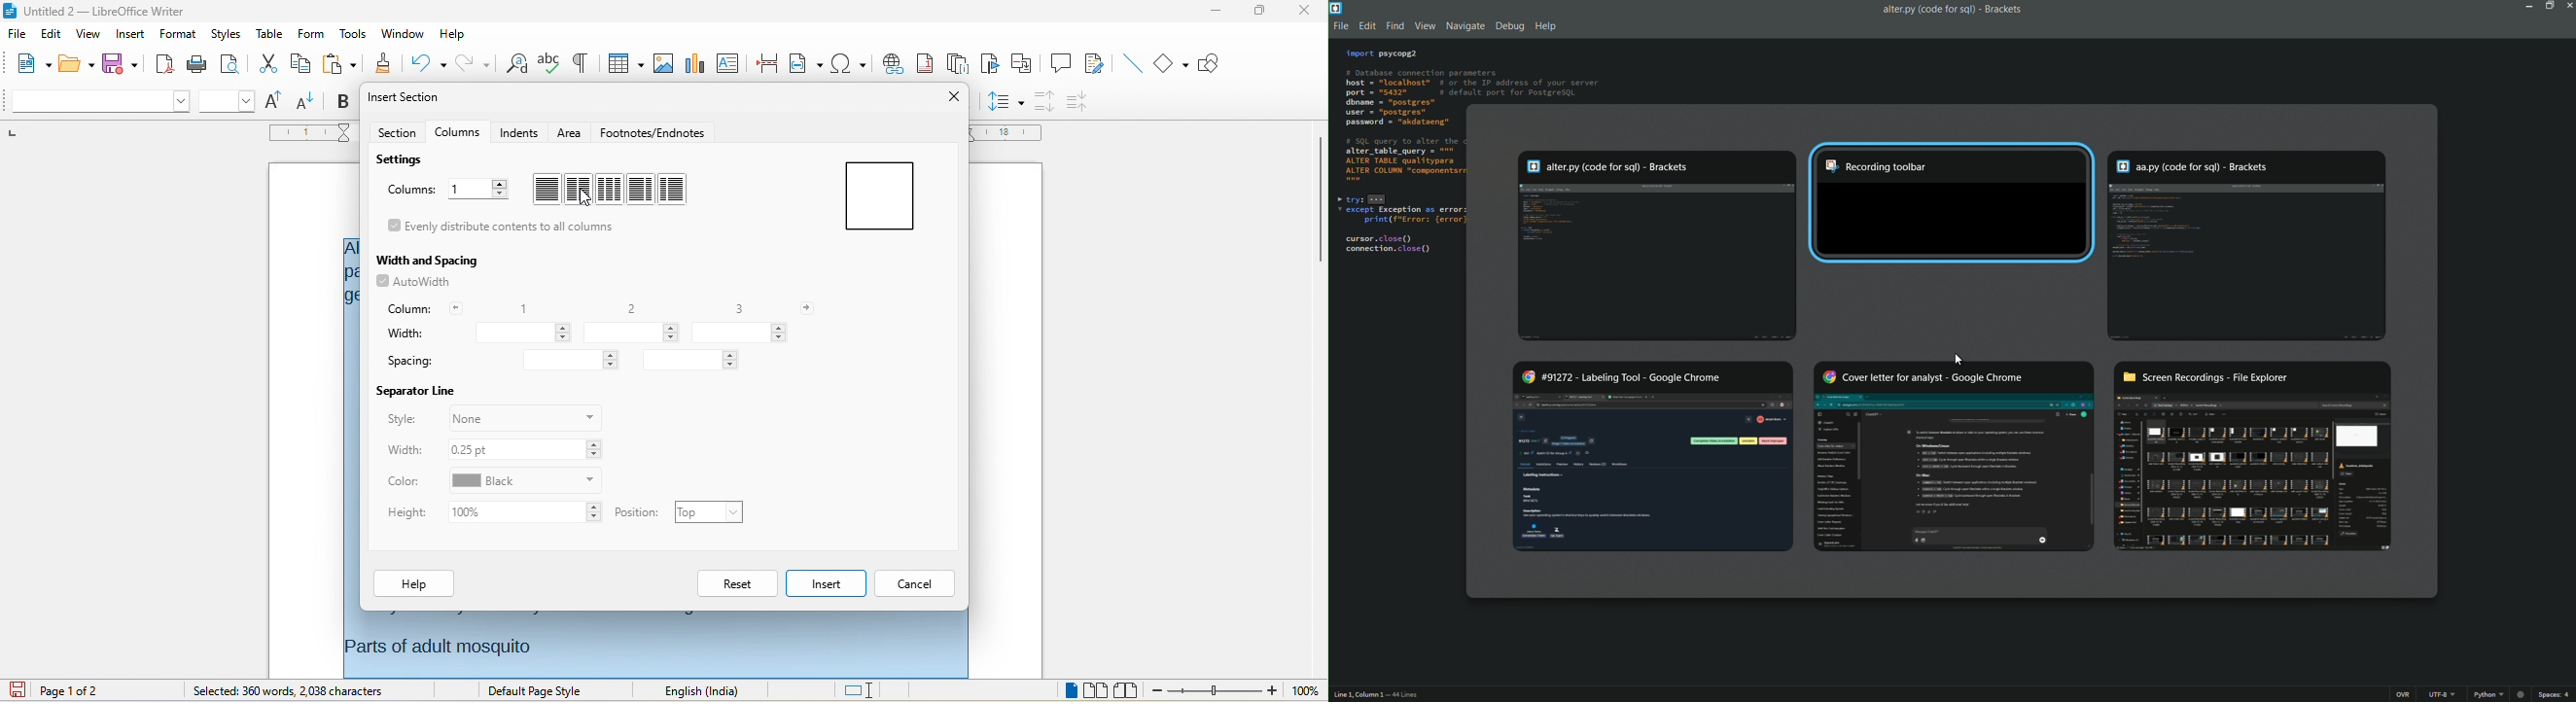 This screenshot has height=728, width=2576. I want to click on footnote, so click(928, 65).